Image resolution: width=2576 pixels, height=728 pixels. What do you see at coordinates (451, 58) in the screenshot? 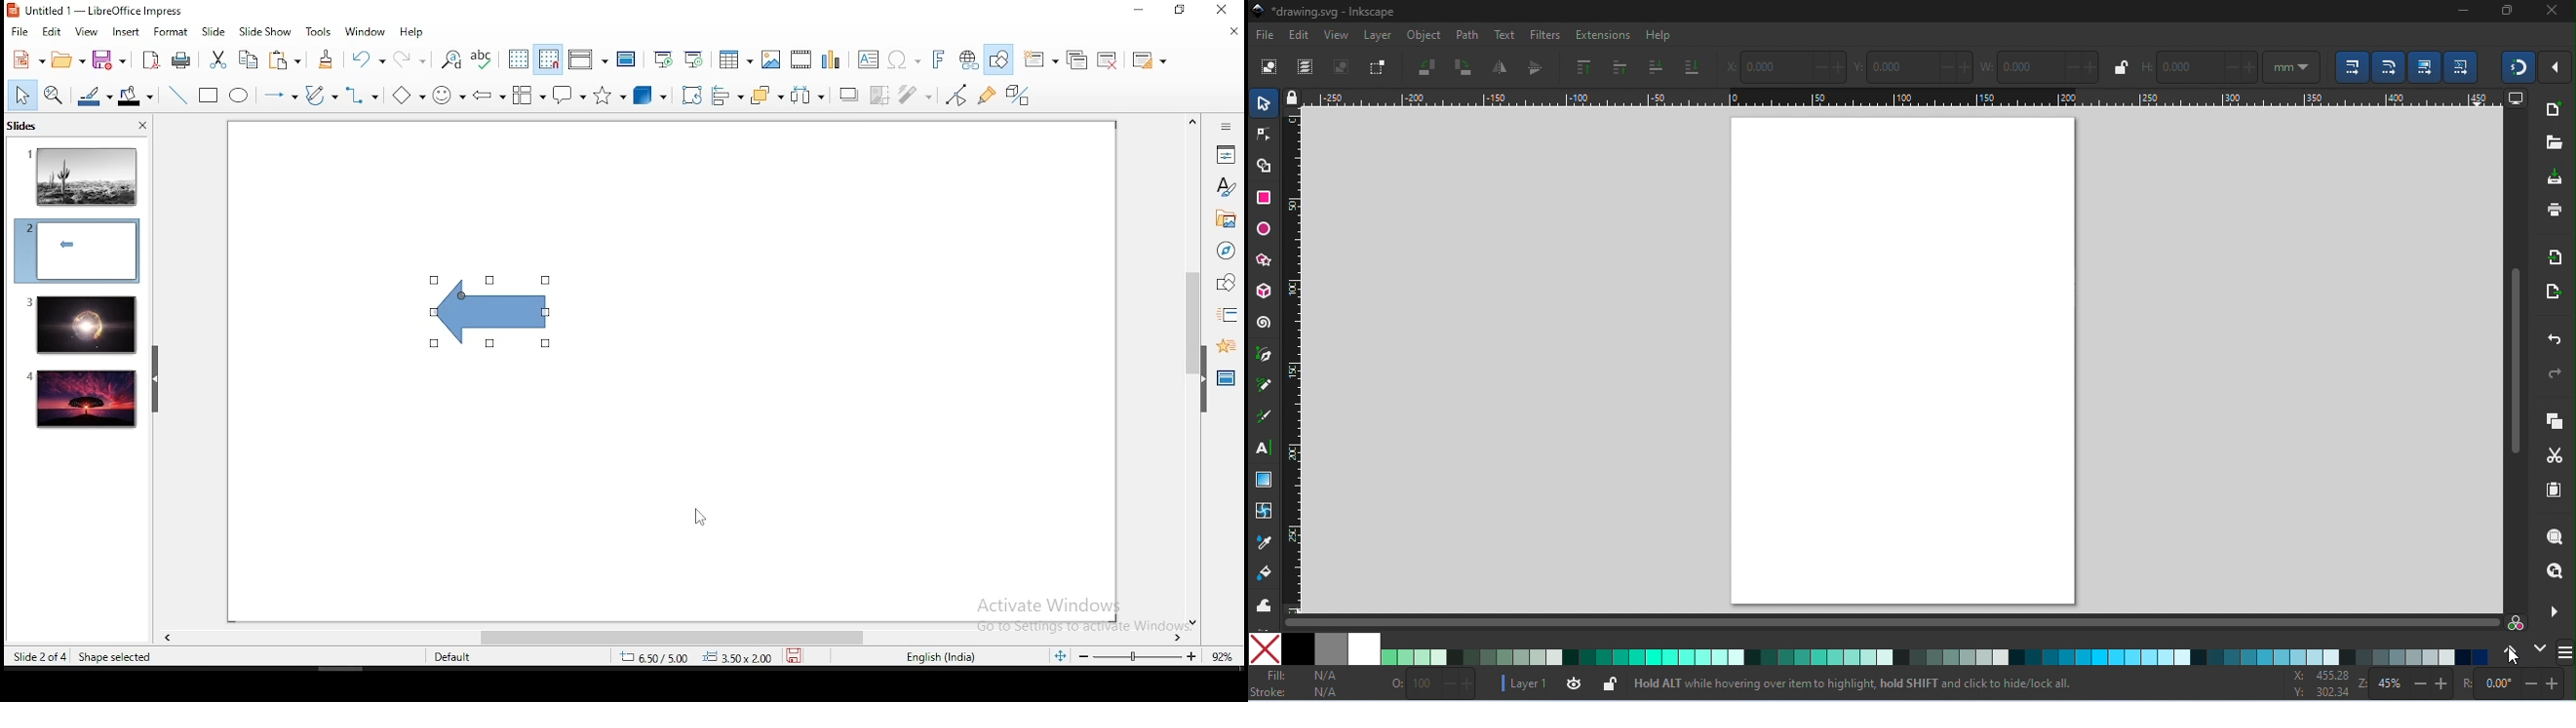
I see `find and replace` at bounding box center [451, 58].